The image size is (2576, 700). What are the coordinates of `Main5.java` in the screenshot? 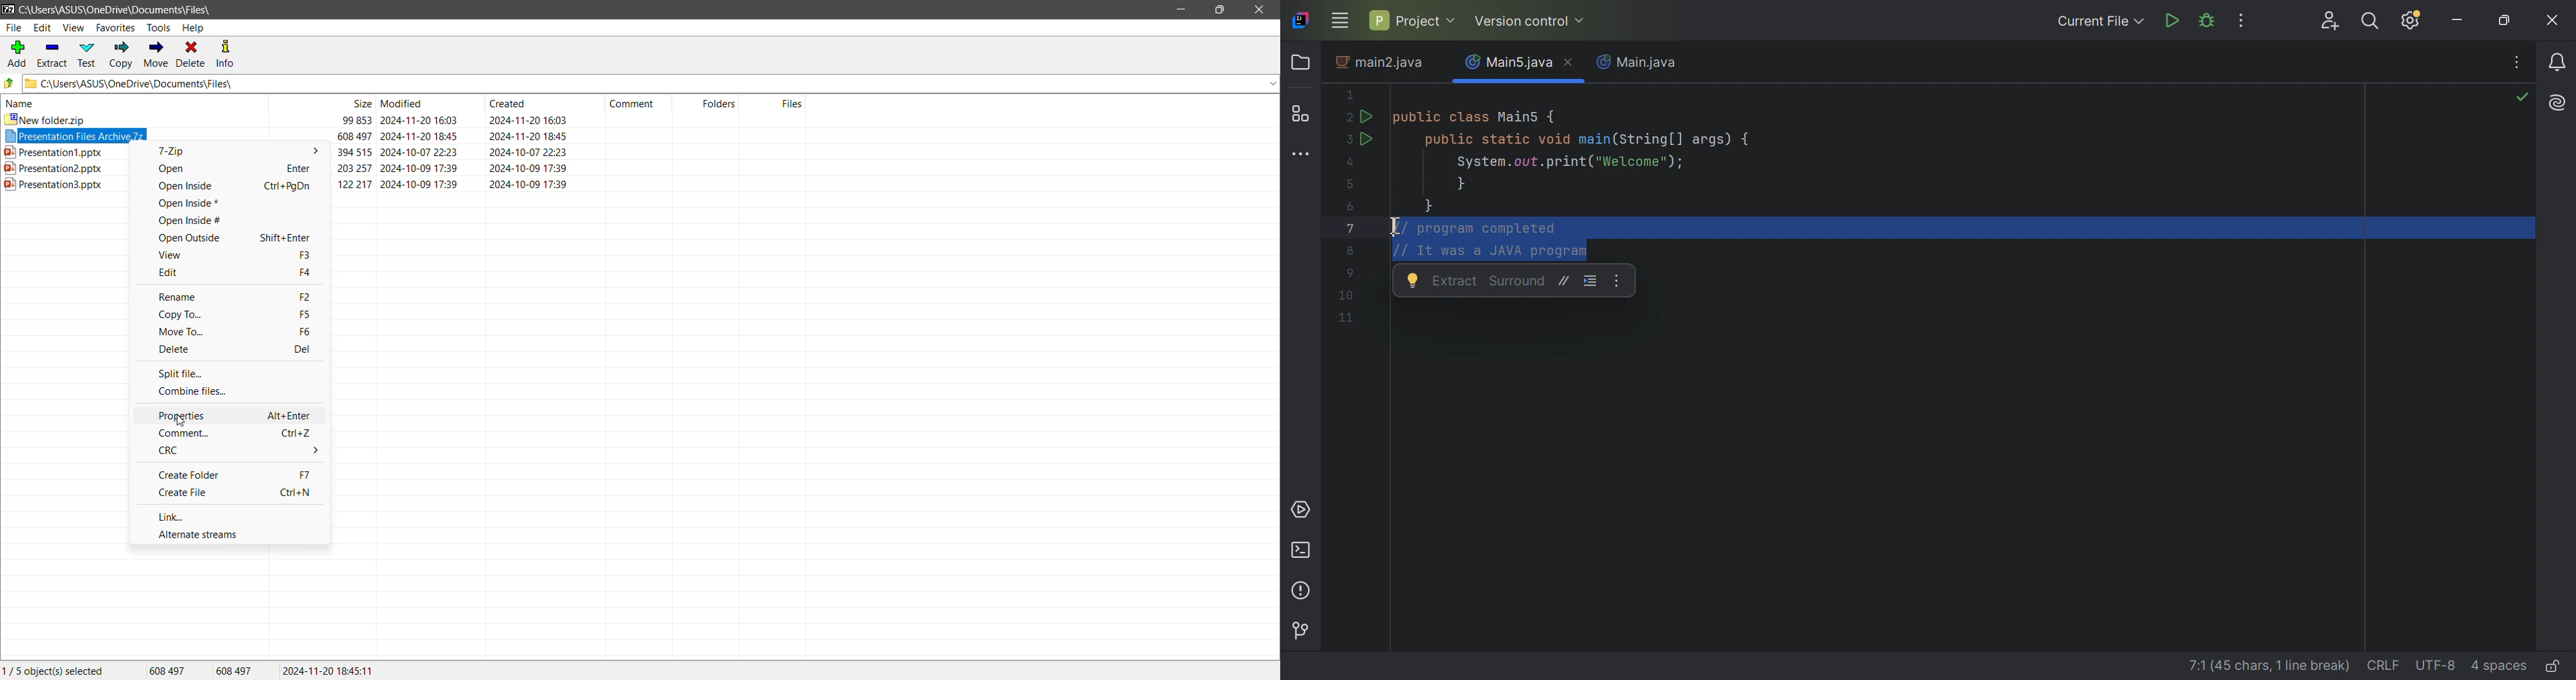 It's located at (1509, 60).